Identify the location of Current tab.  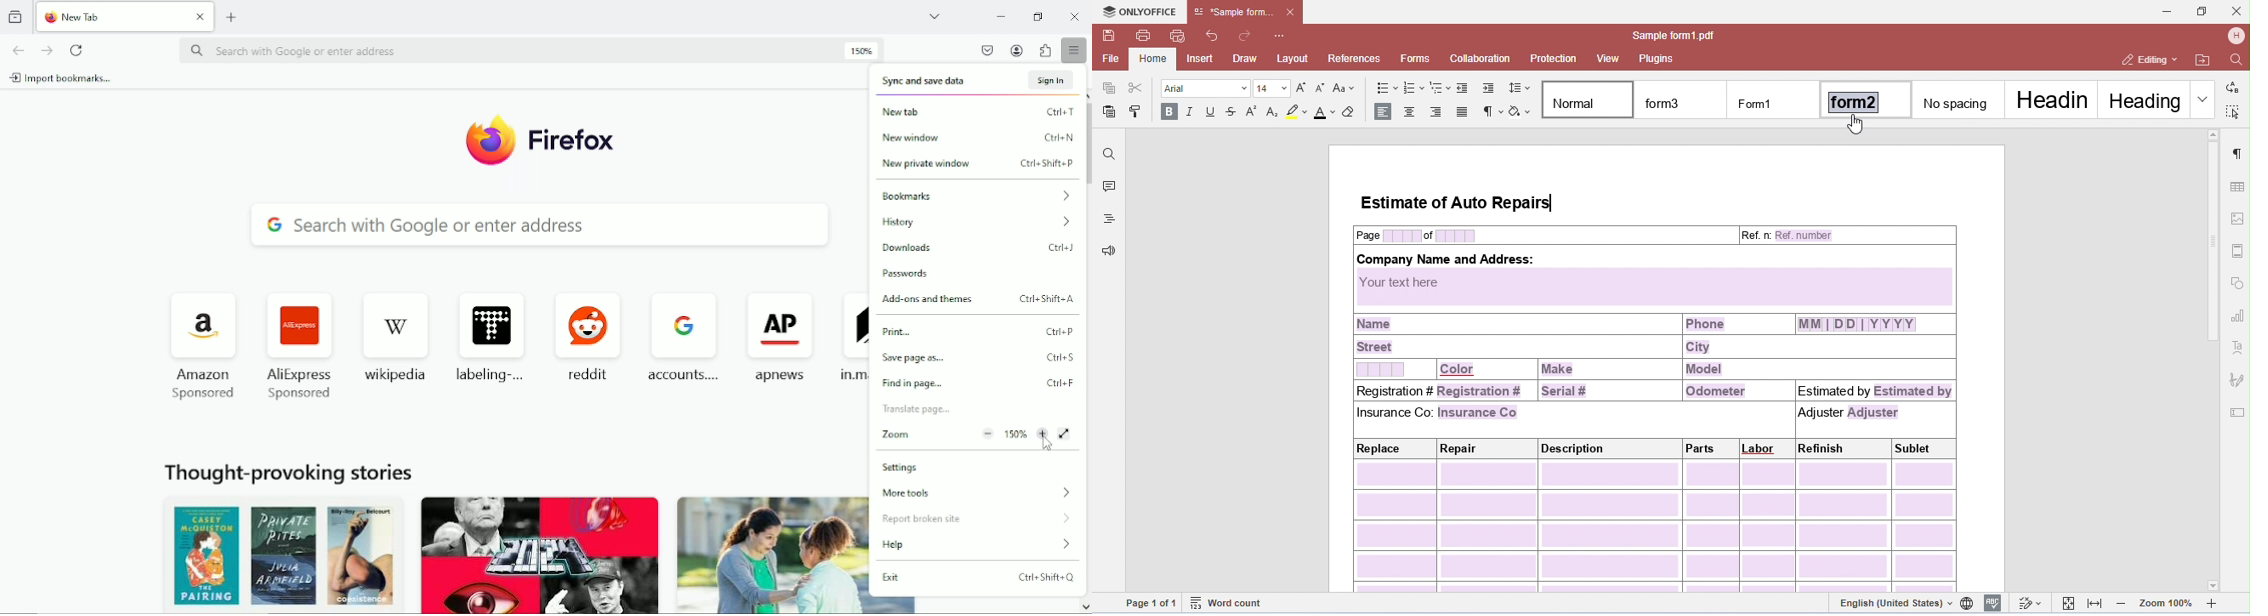
(126, 18).